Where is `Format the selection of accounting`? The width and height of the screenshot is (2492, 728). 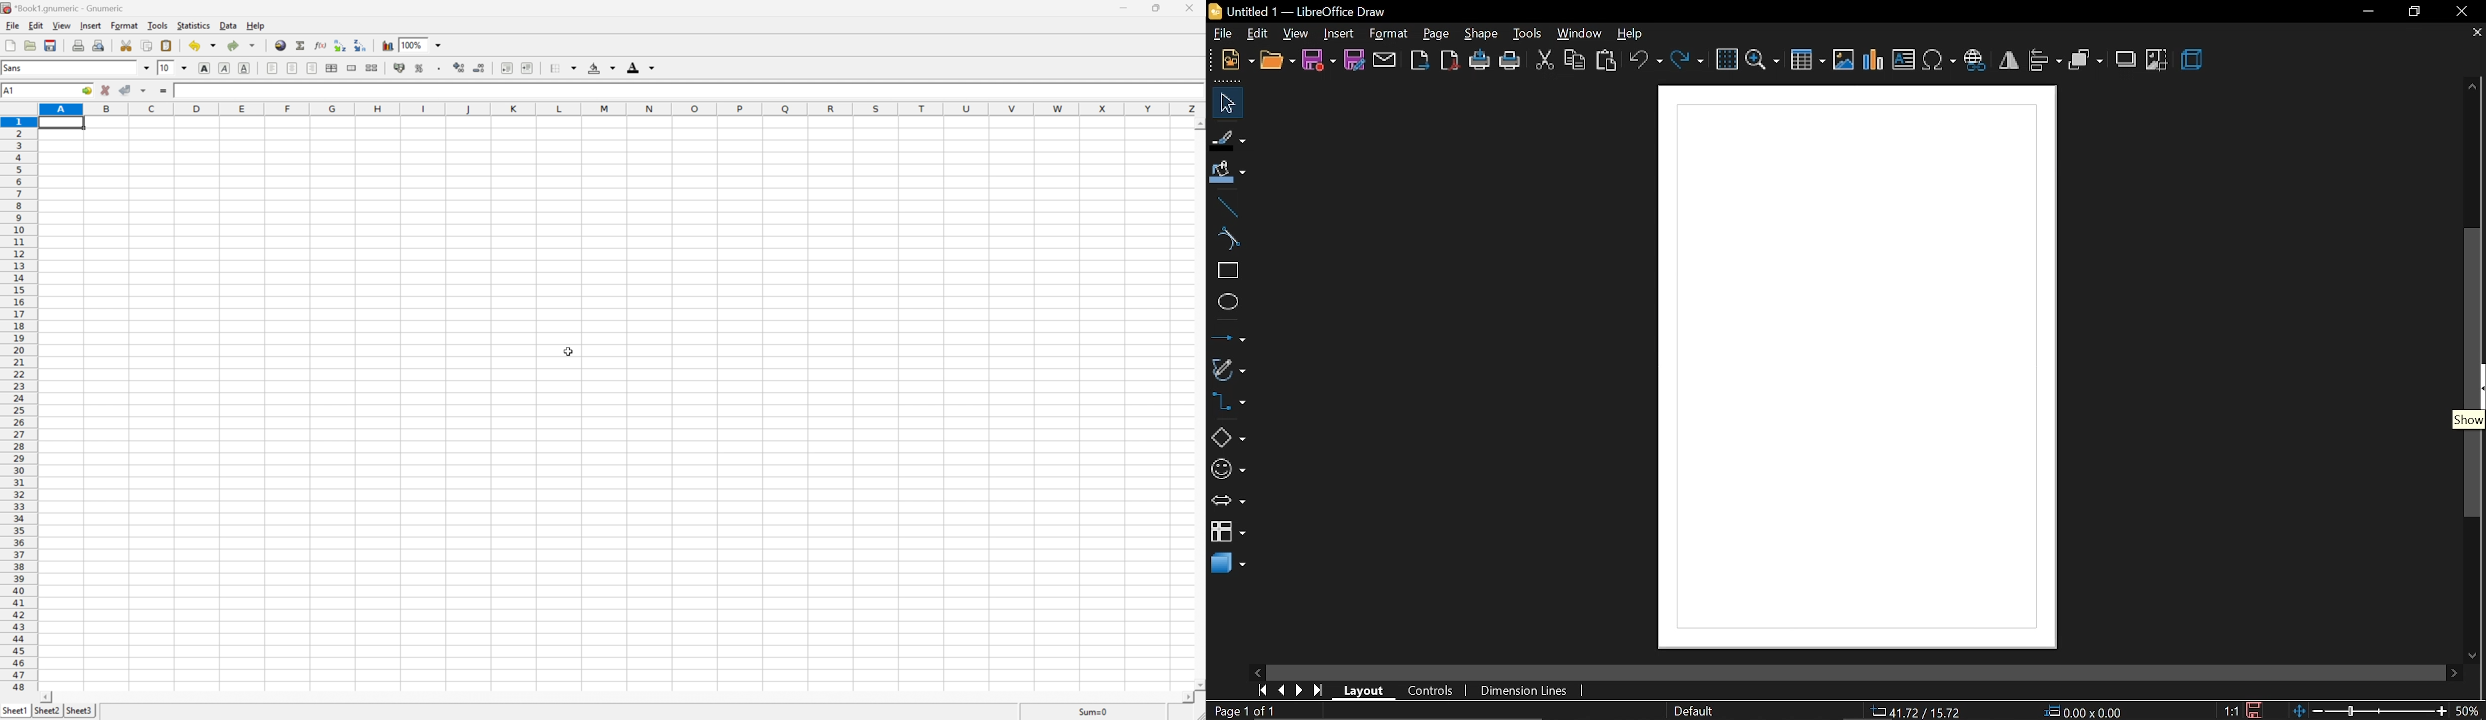 Format the selection of accounting is located at coordinates (401, 68).